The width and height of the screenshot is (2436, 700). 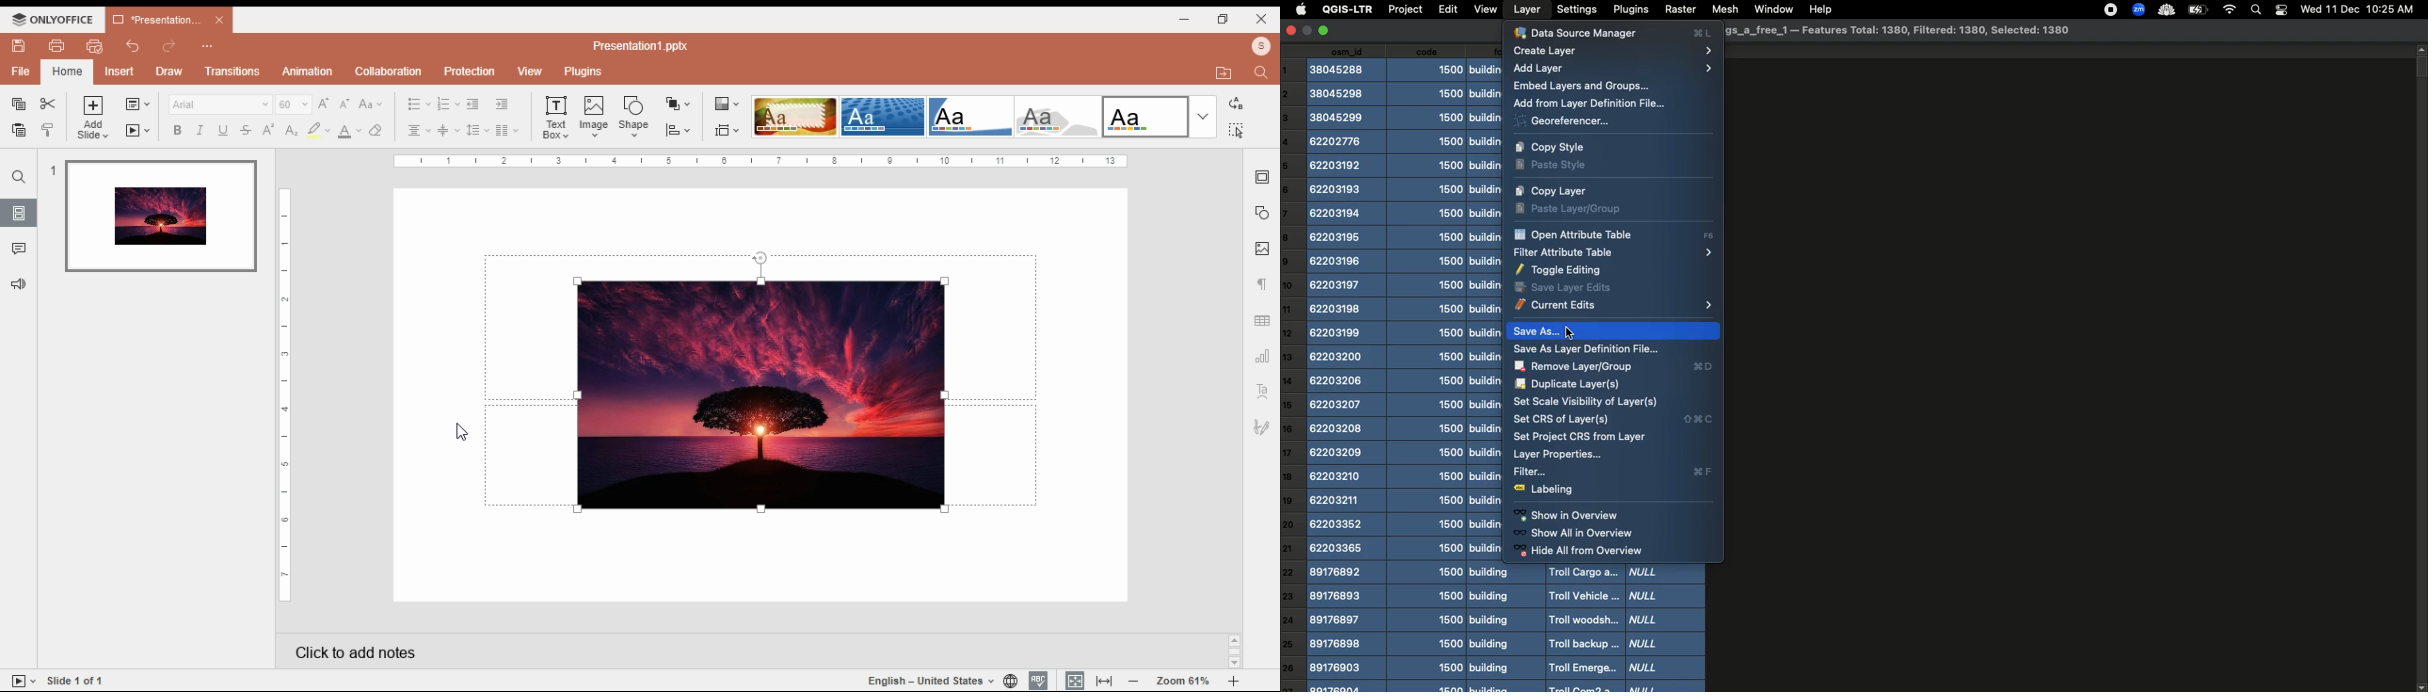 I want to click on Data source manager, so click(x=1613, y=32).